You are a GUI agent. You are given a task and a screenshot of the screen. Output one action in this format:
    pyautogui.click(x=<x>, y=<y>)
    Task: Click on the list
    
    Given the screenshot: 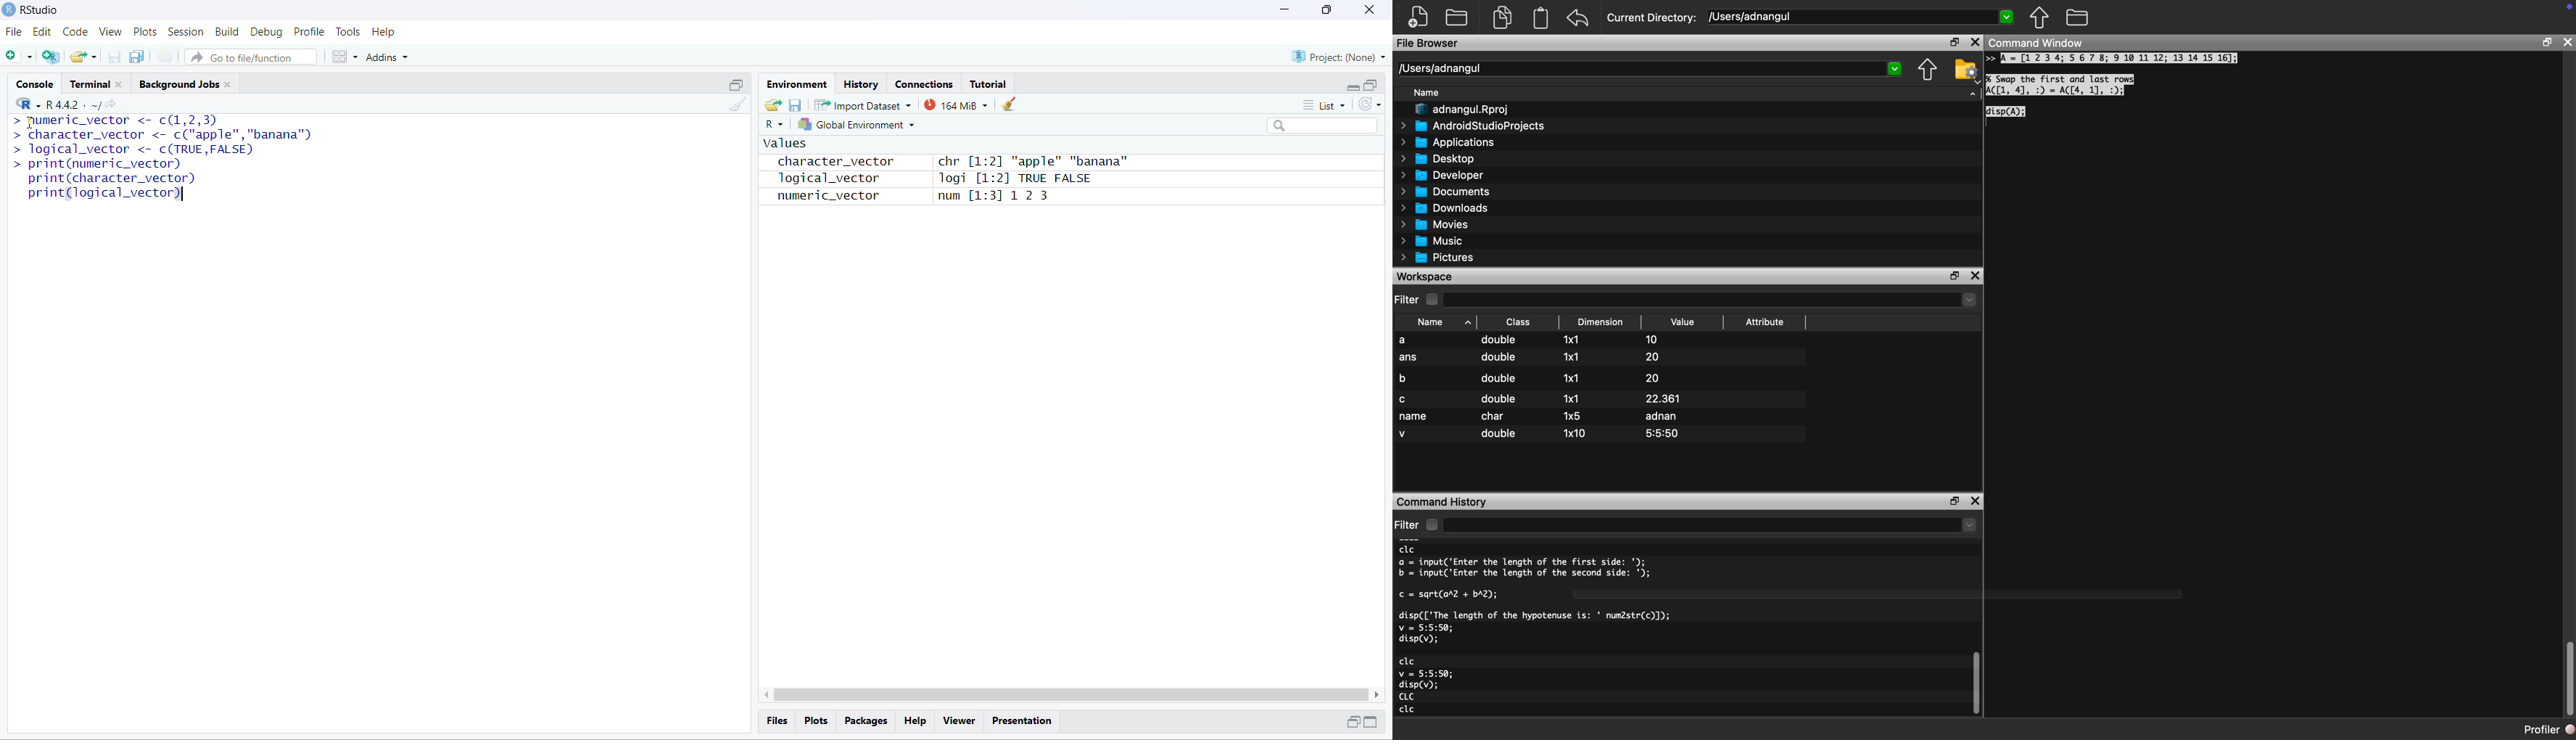 What is the action you would take?
    pyautogui.click(x=1329, y=104)
    